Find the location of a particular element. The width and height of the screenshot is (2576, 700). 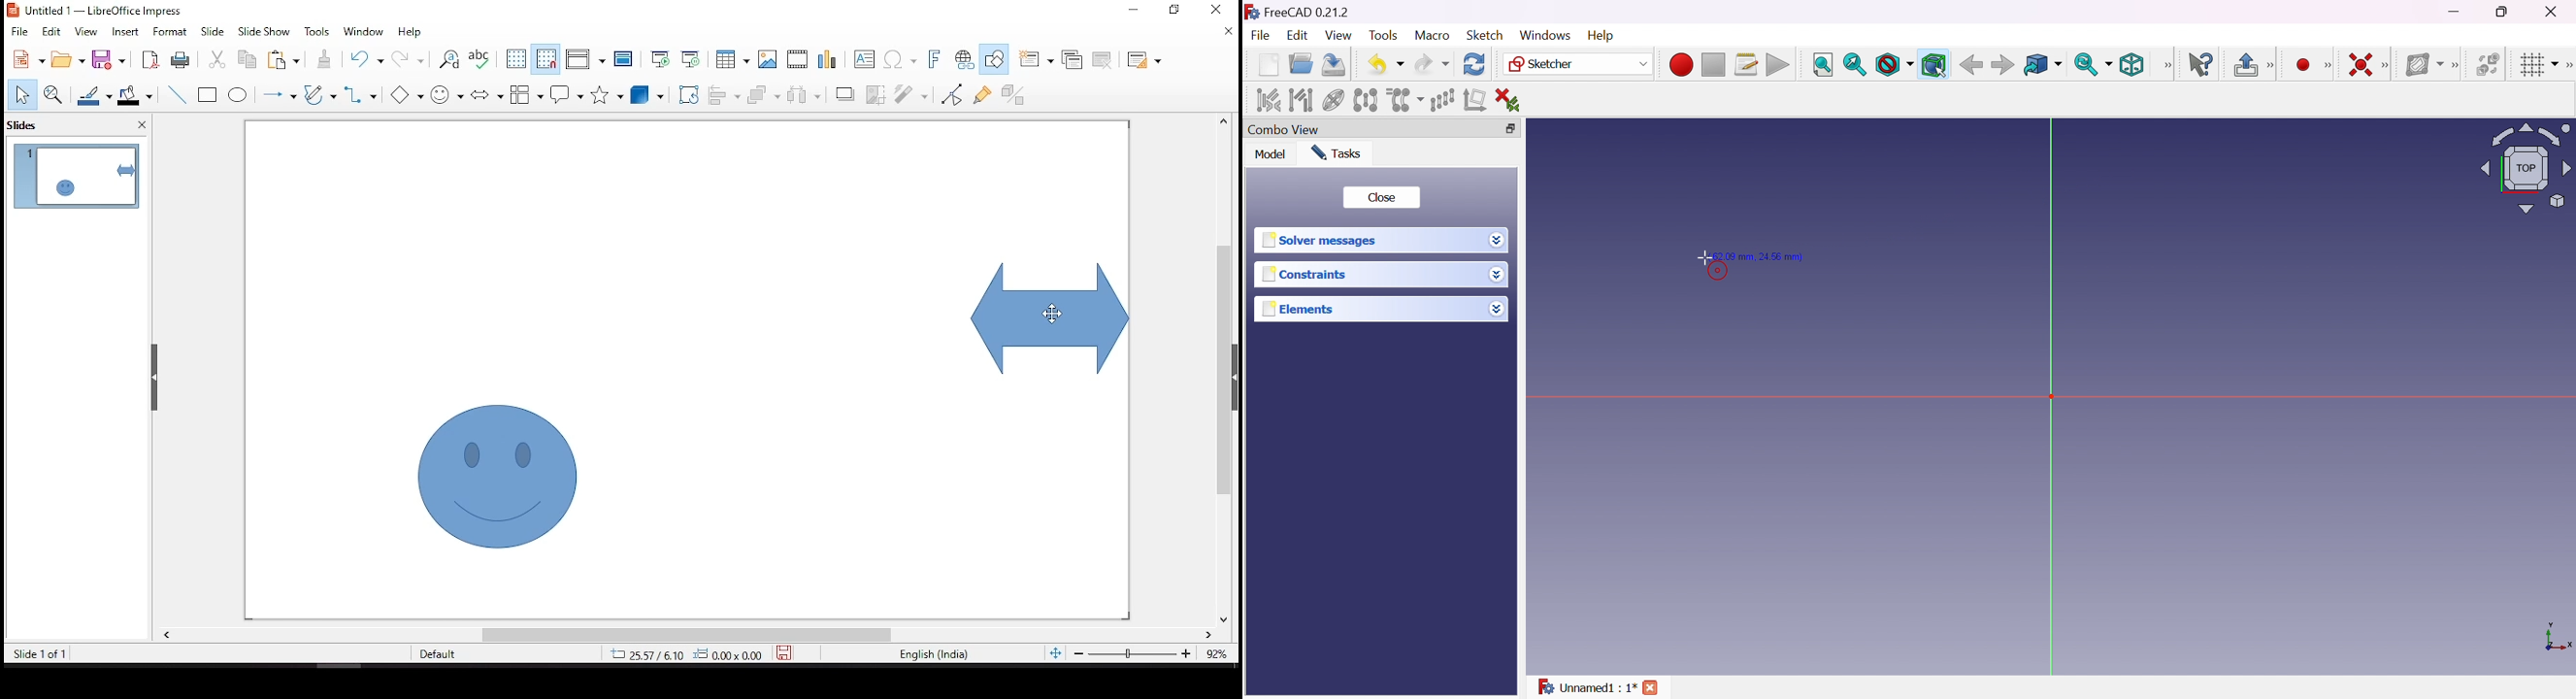

x, y axis is located at coordinates (2557, 638).